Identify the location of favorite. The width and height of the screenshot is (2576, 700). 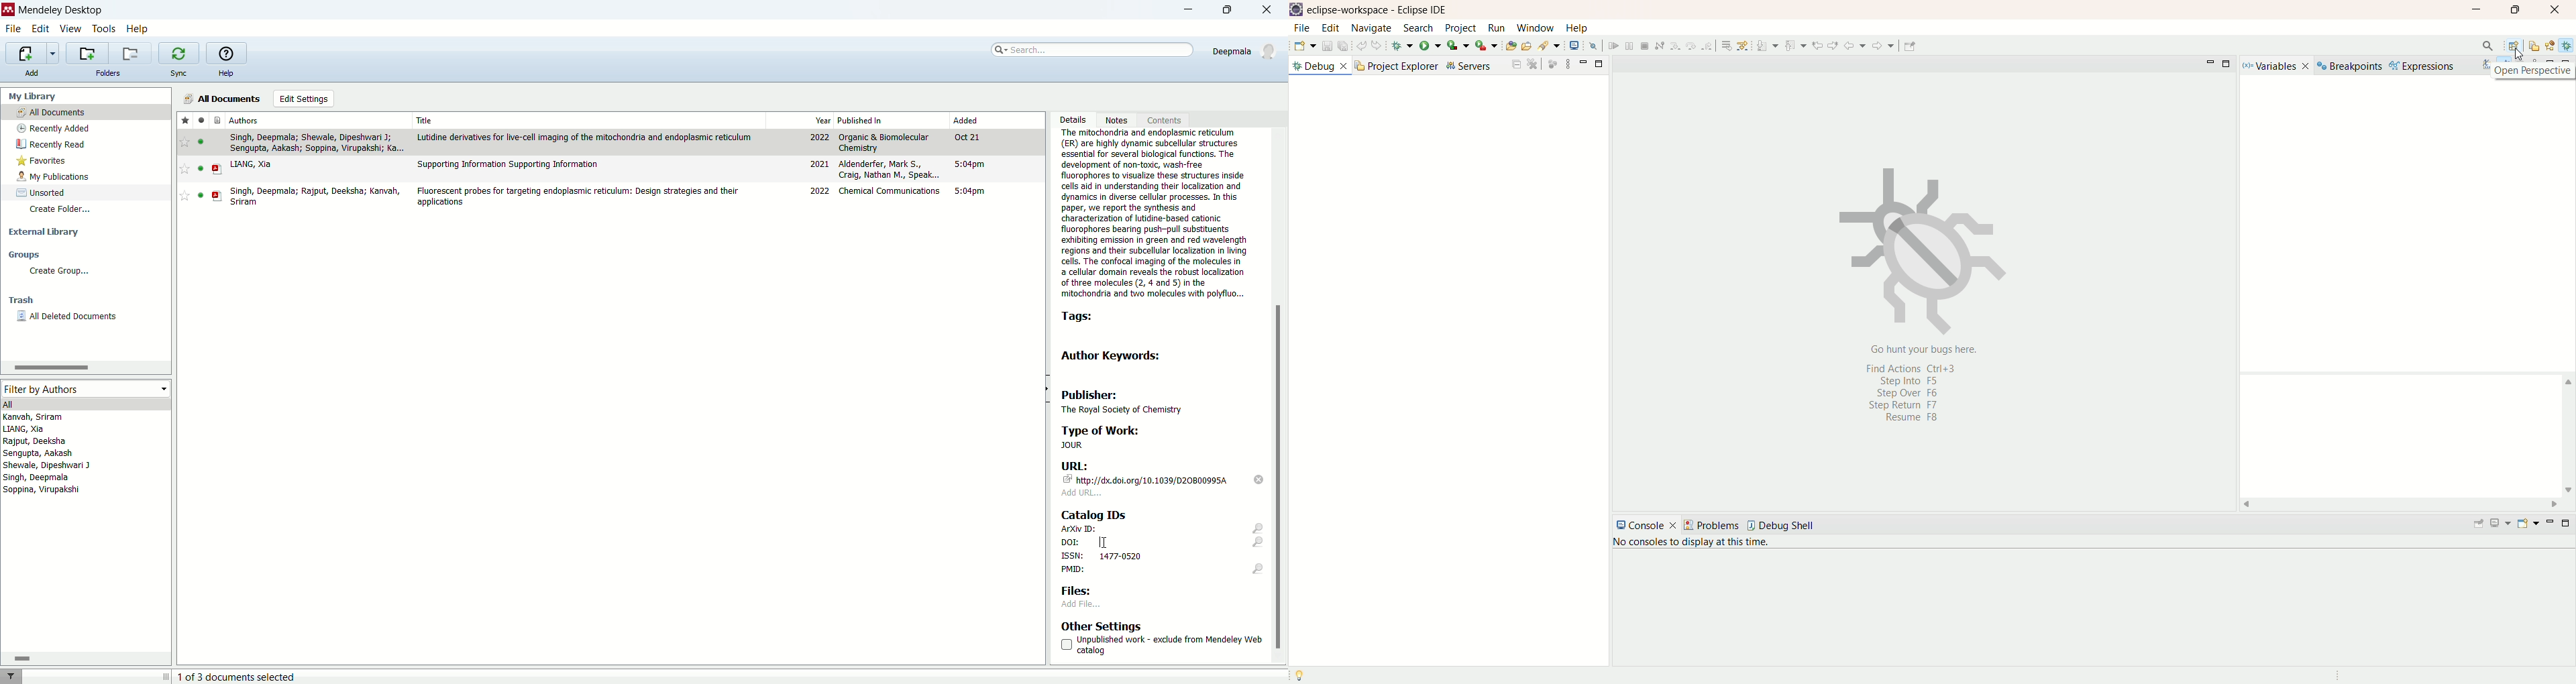
(185, 142).